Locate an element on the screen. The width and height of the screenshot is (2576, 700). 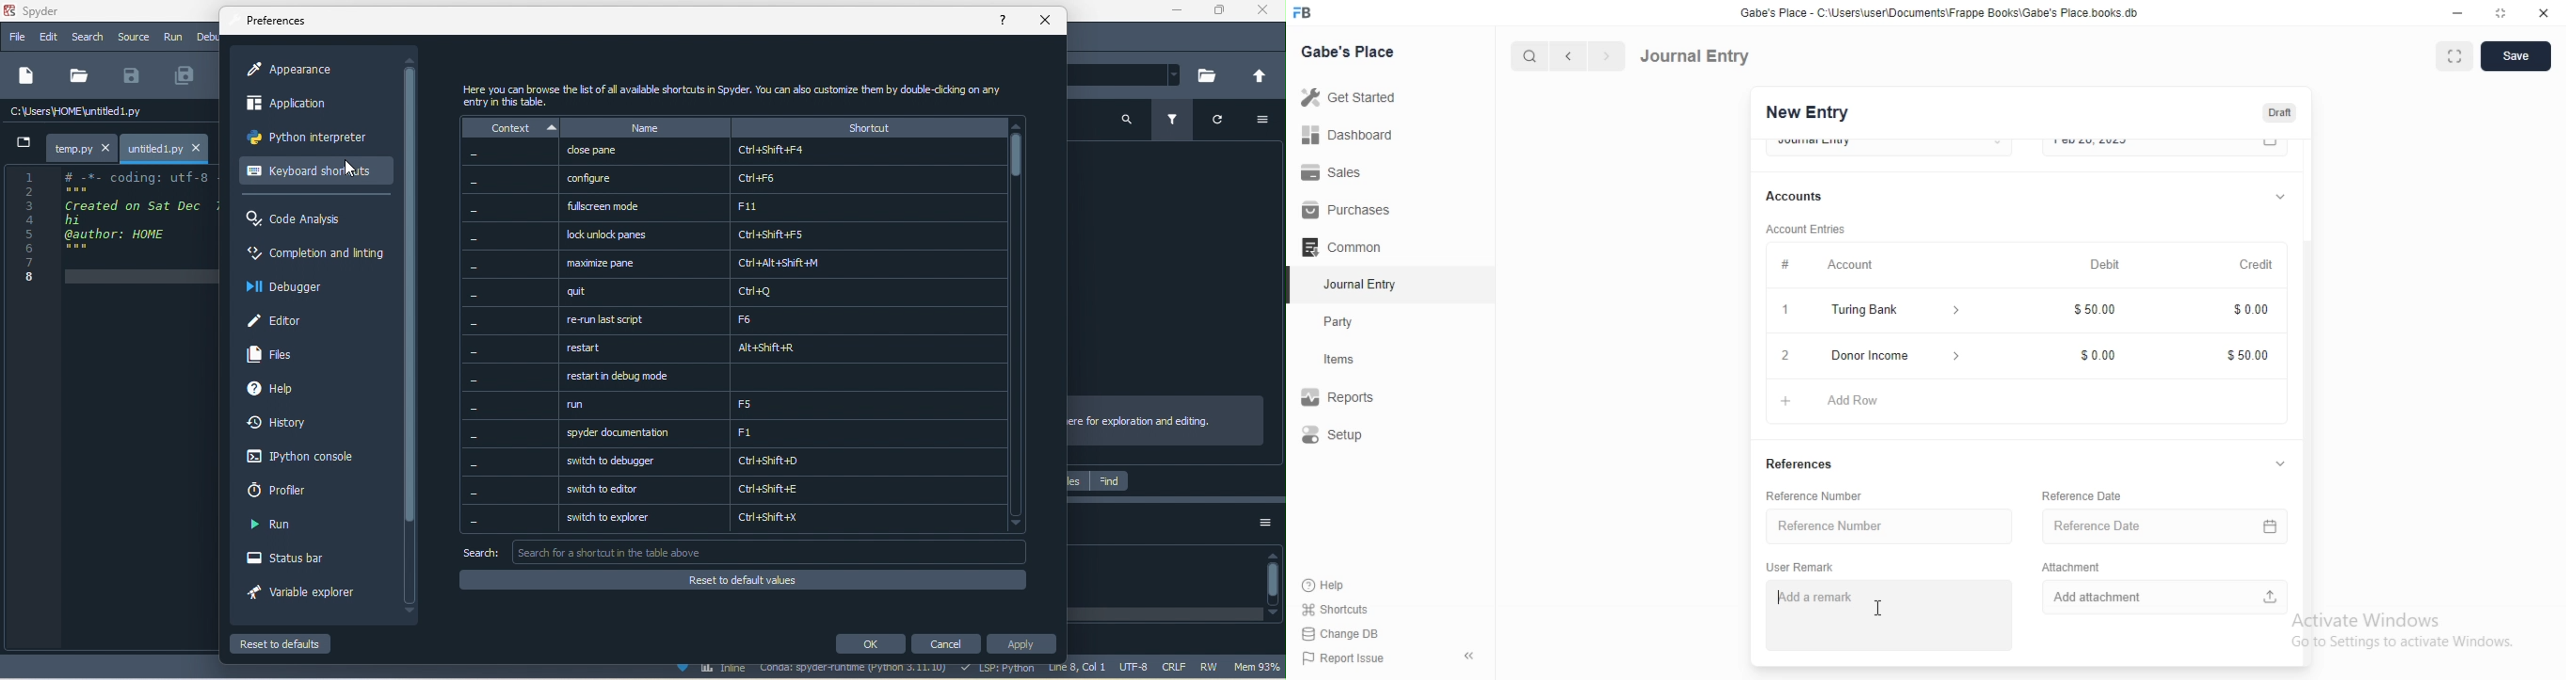
Common is located at coordinates (1347, 247).